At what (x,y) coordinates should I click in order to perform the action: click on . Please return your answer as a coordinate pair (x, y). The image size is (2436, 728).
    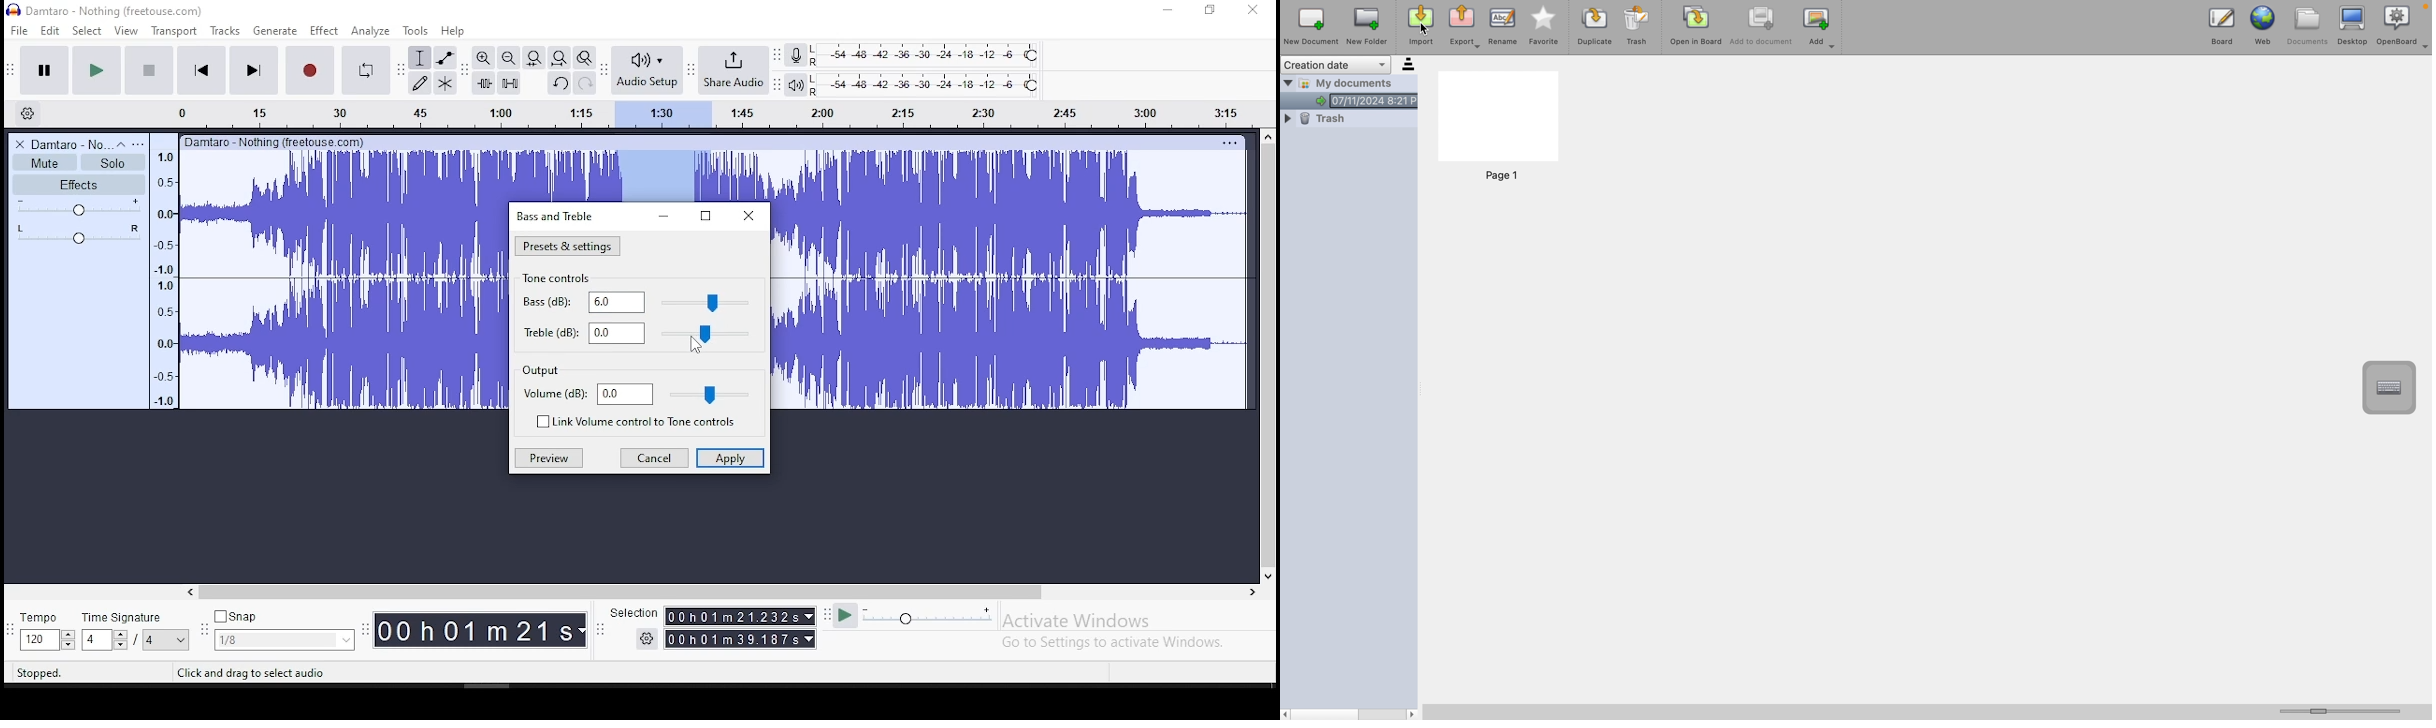
    Looking at the image, I should click on (775, 53).